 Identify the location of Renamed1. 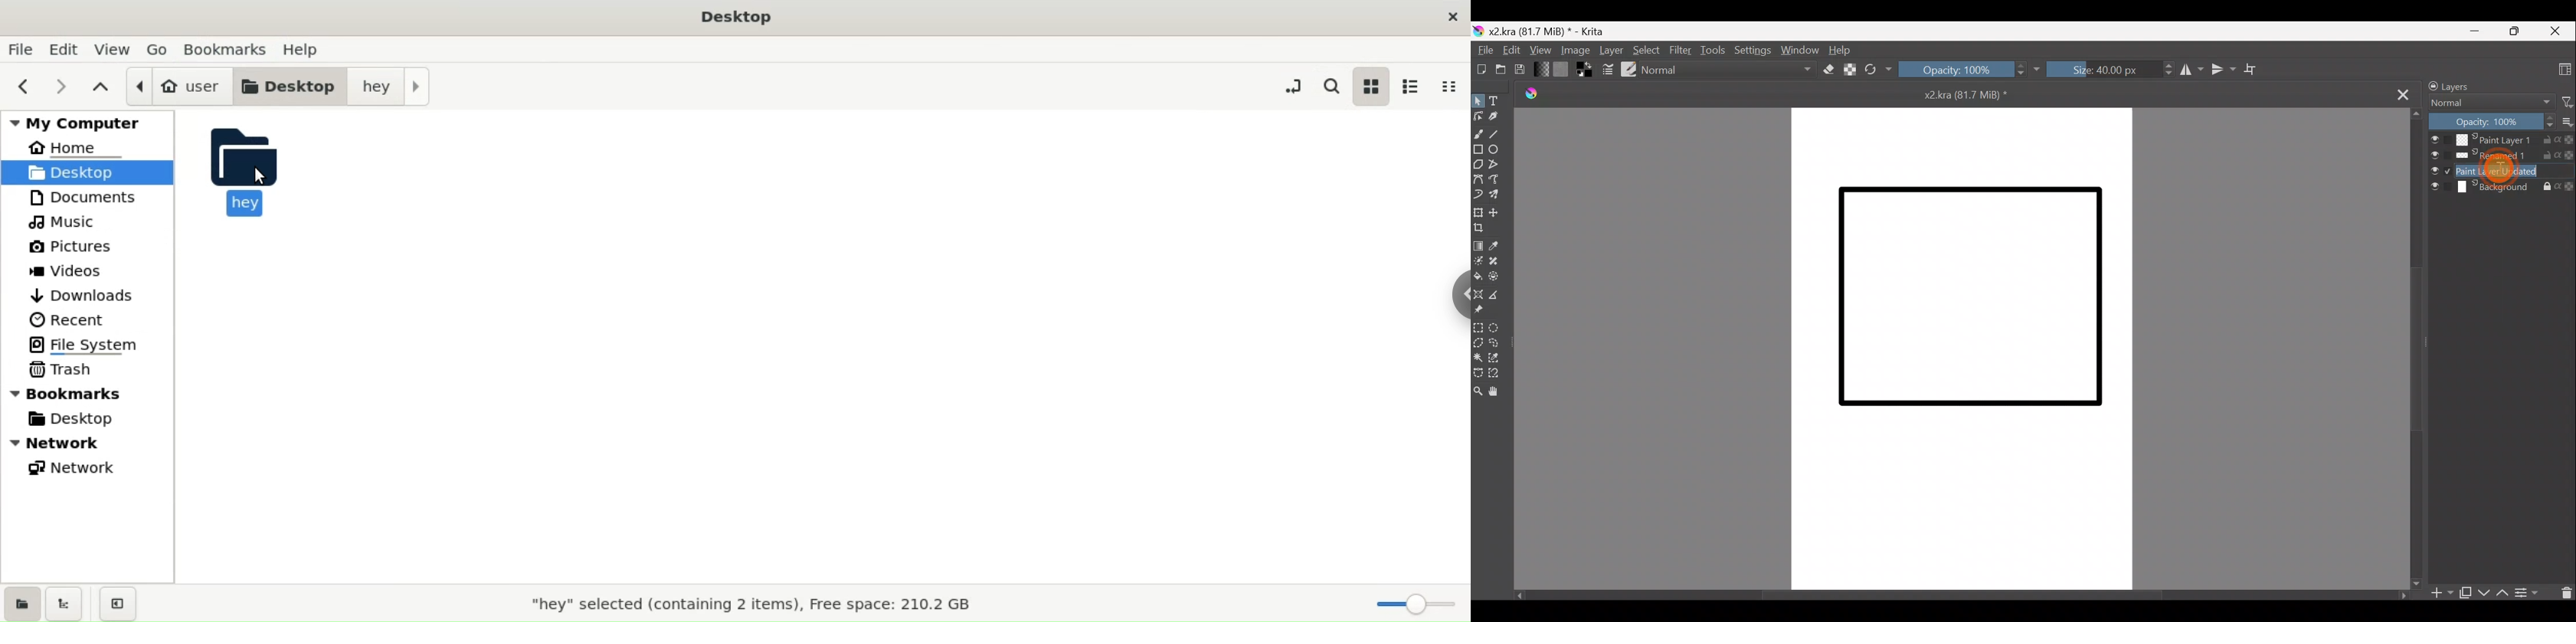
(2502, 157).